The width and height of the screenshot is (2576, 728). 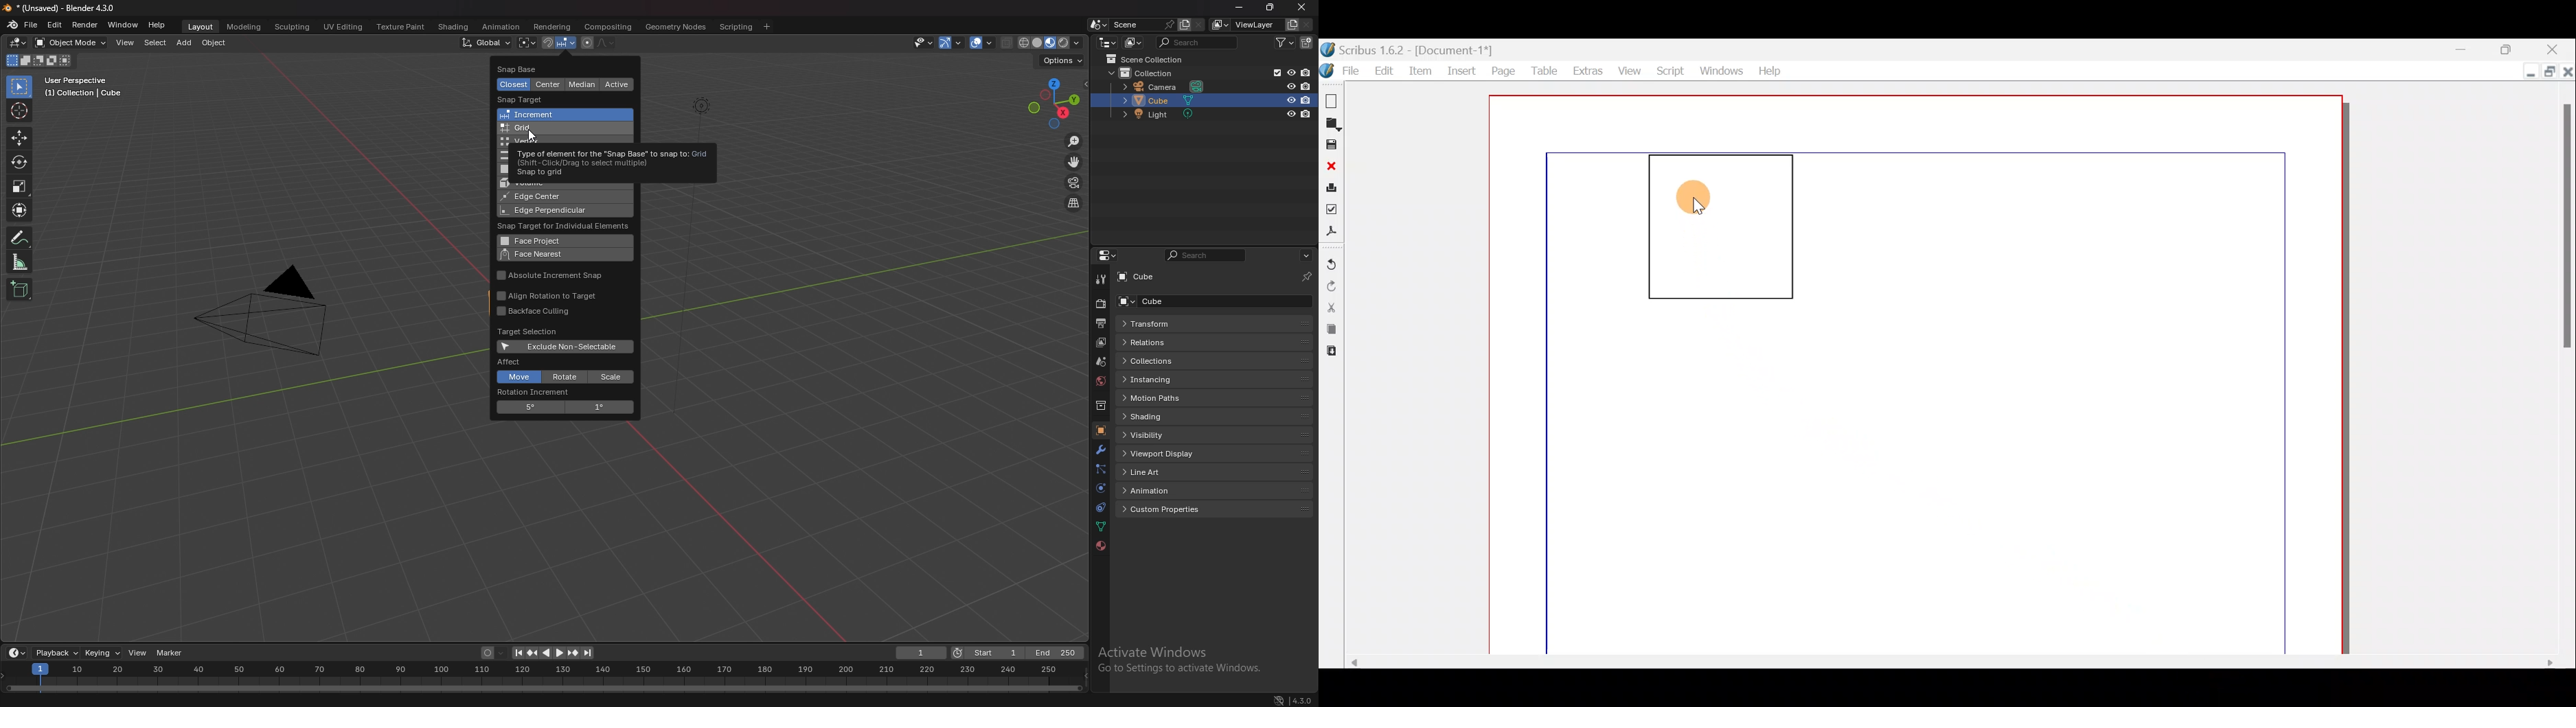 I want to click on View, so click(x=1630, y=70).